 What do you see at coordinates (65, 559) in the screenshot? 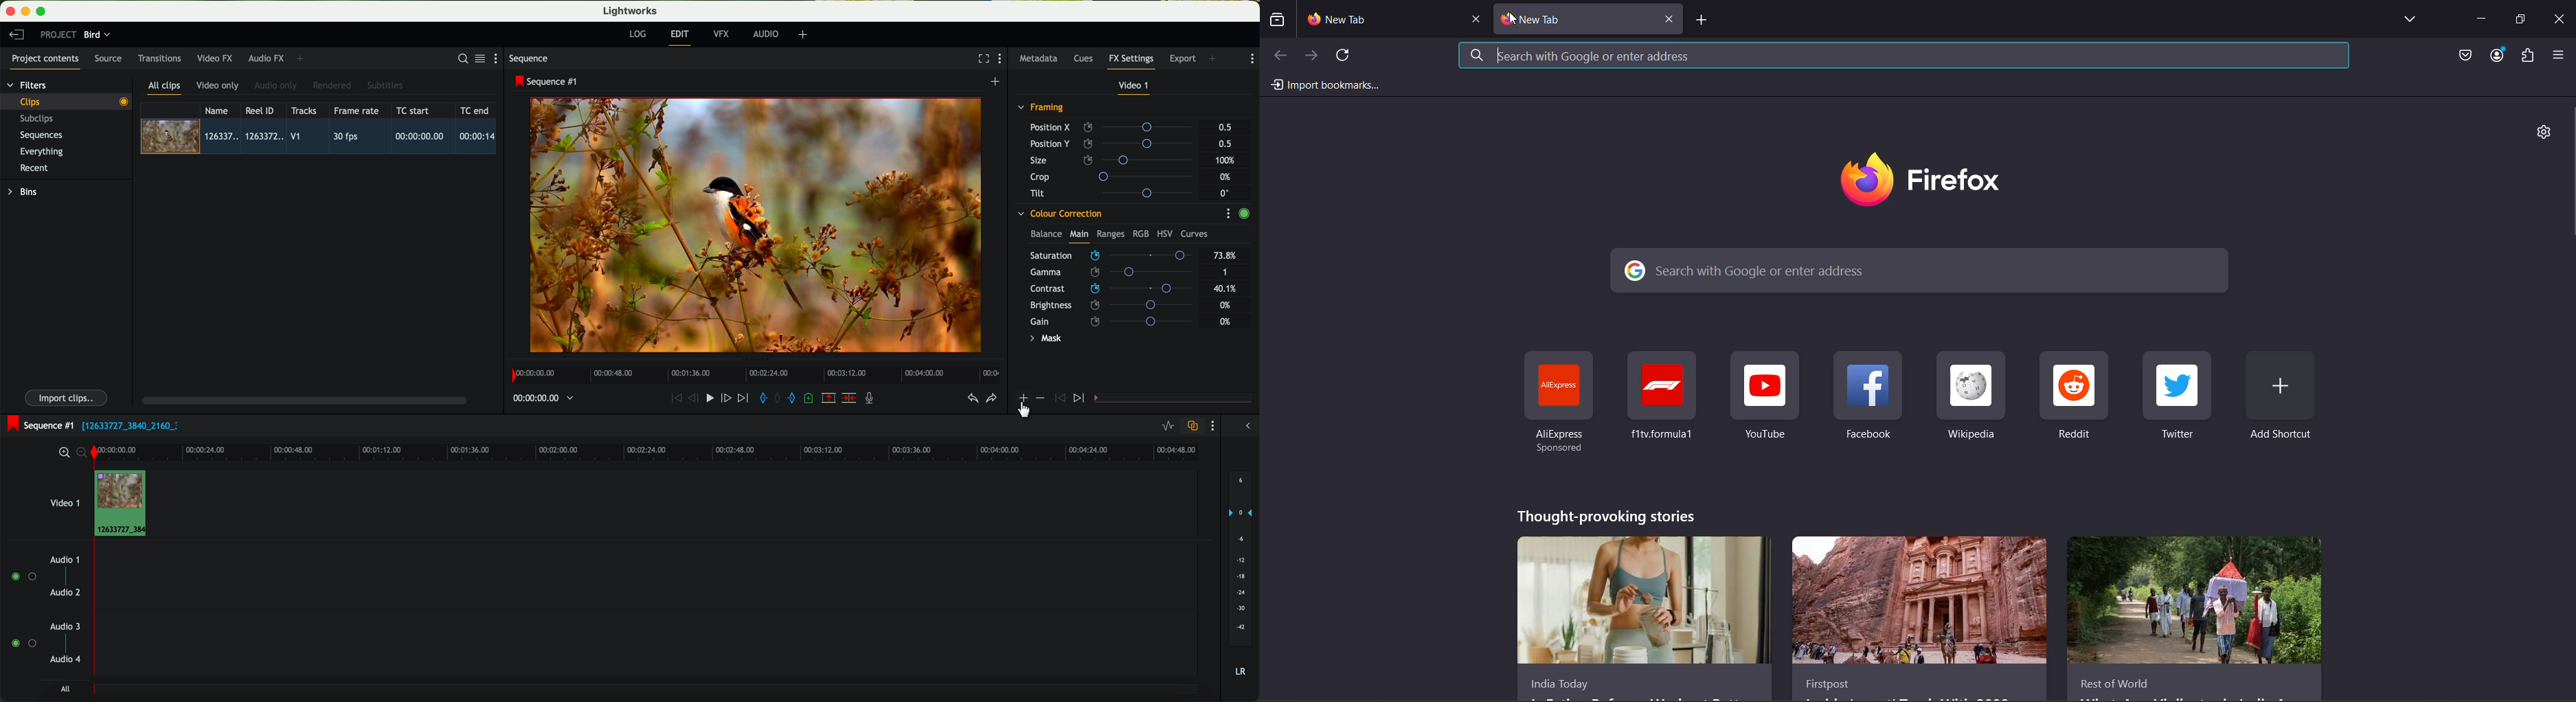
I see `audio 1` at bounding box center [65, 559].